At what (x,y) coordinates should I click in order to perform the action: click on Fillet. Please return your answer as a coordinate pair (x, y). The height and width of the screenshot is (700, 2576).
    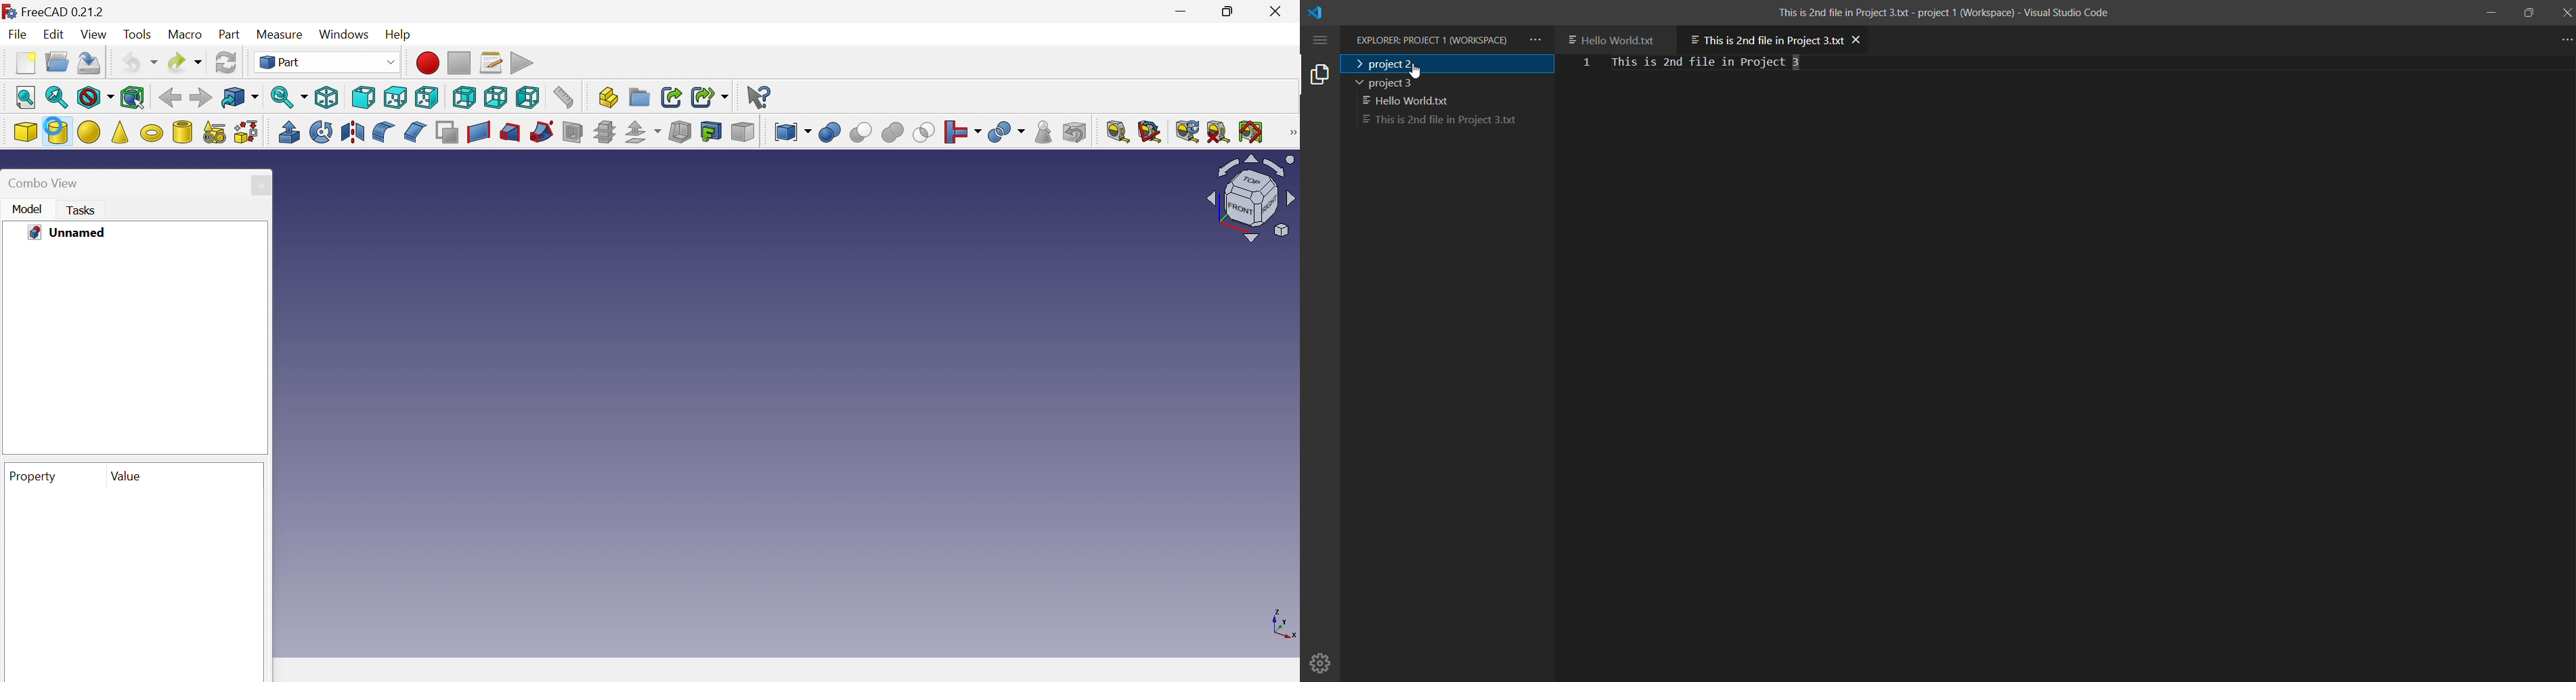
    Looking at the image, I should click on (383, 132).